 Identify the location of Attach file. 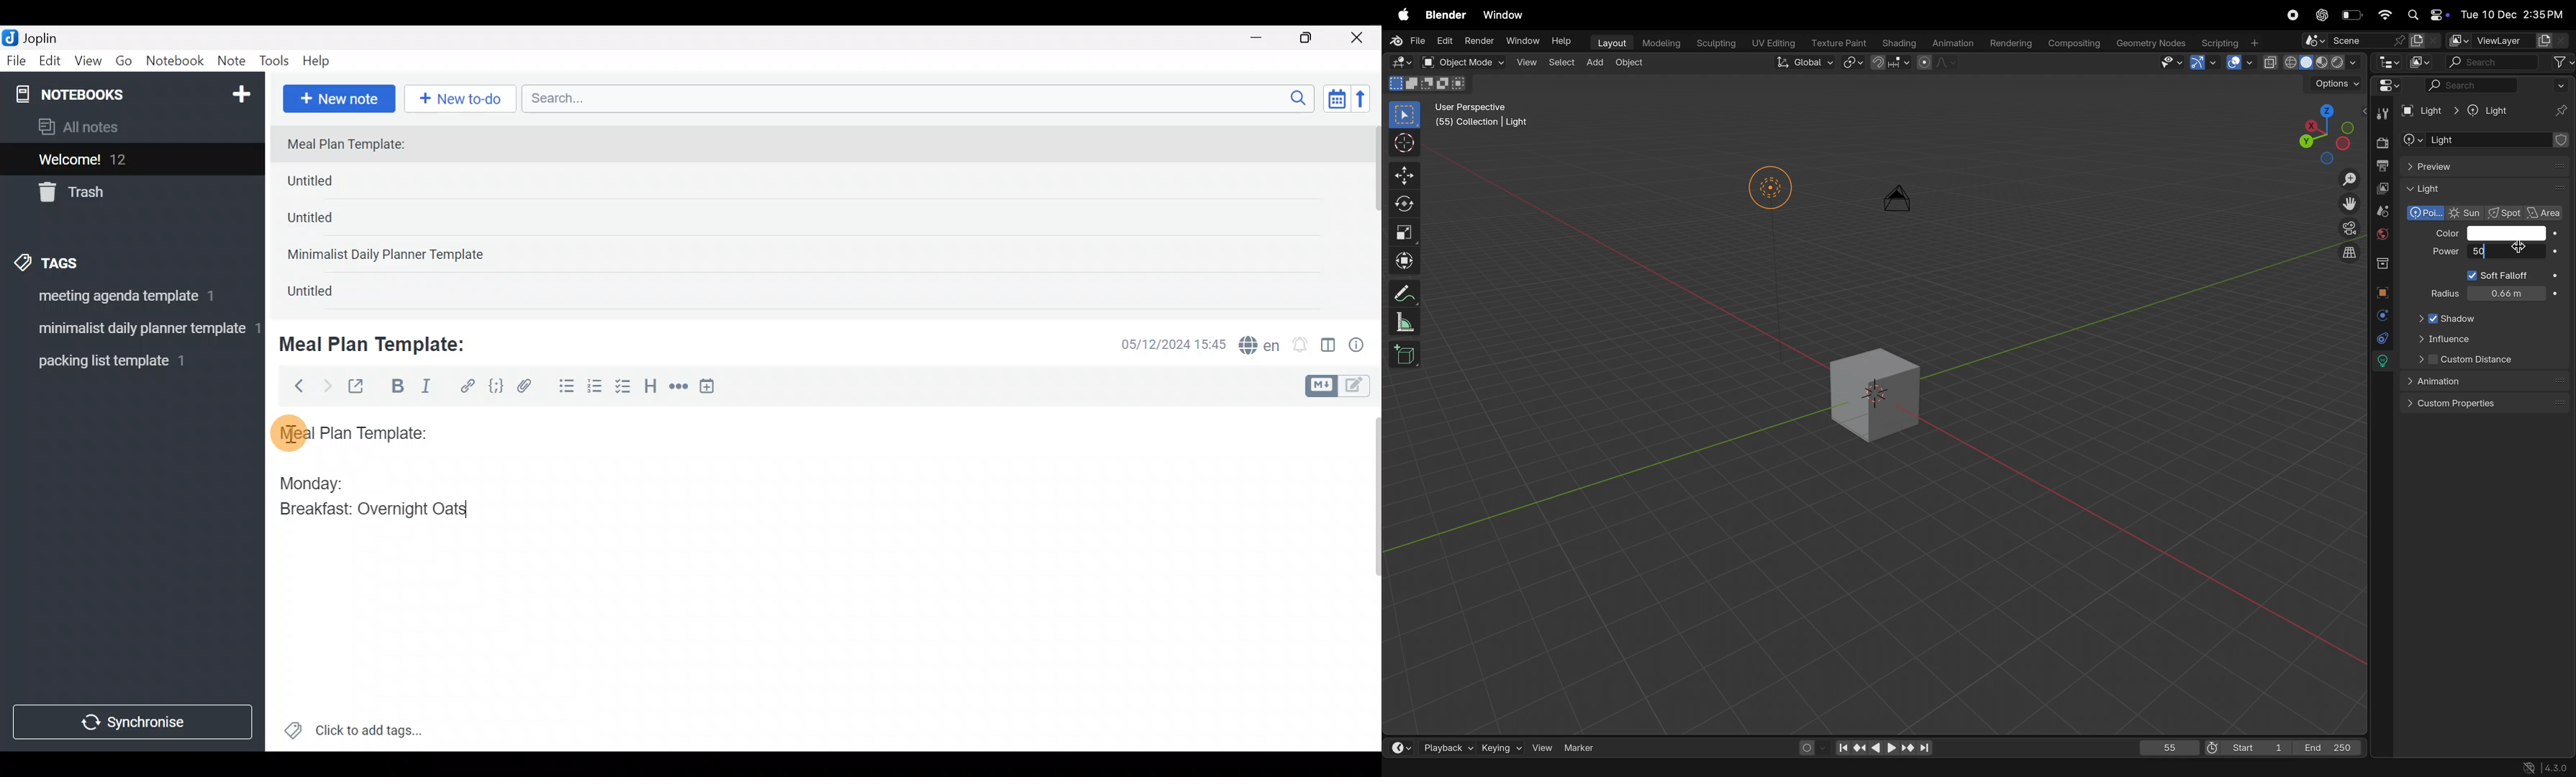
(529, 388).